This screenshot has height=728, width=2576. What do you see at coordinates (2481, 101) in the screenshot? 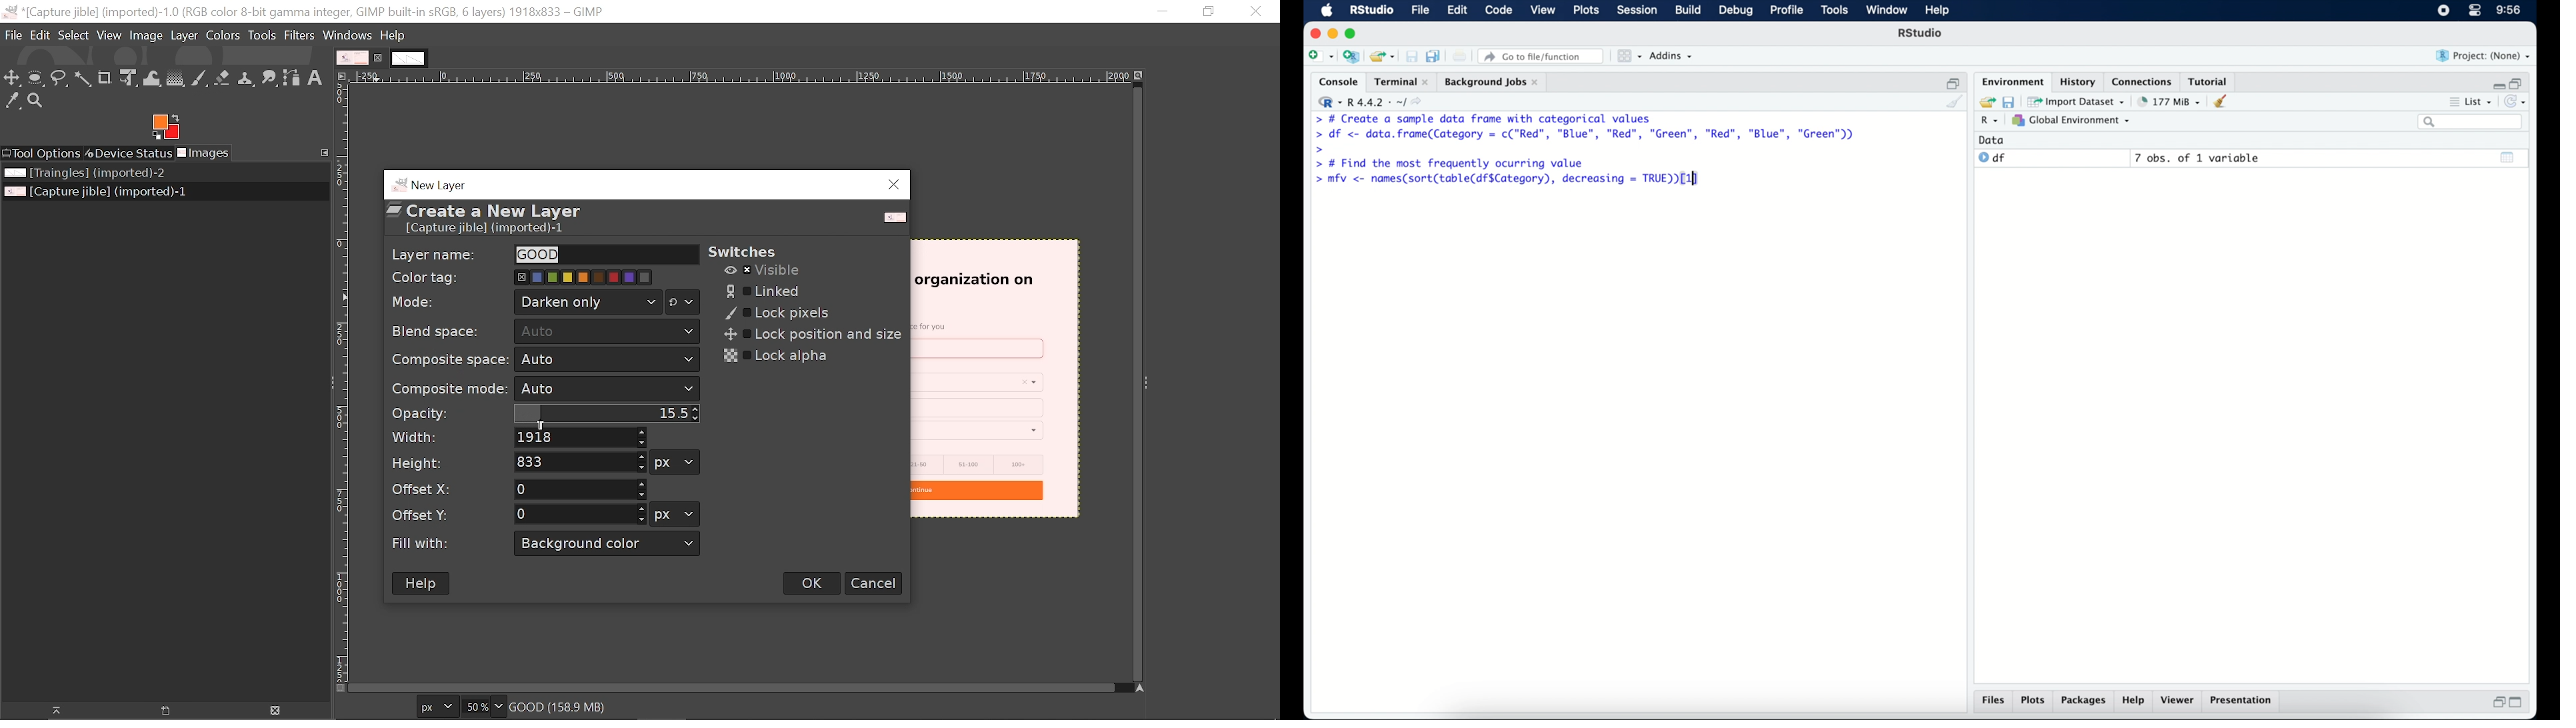
I see `list` at bounding box center [2481, 101].